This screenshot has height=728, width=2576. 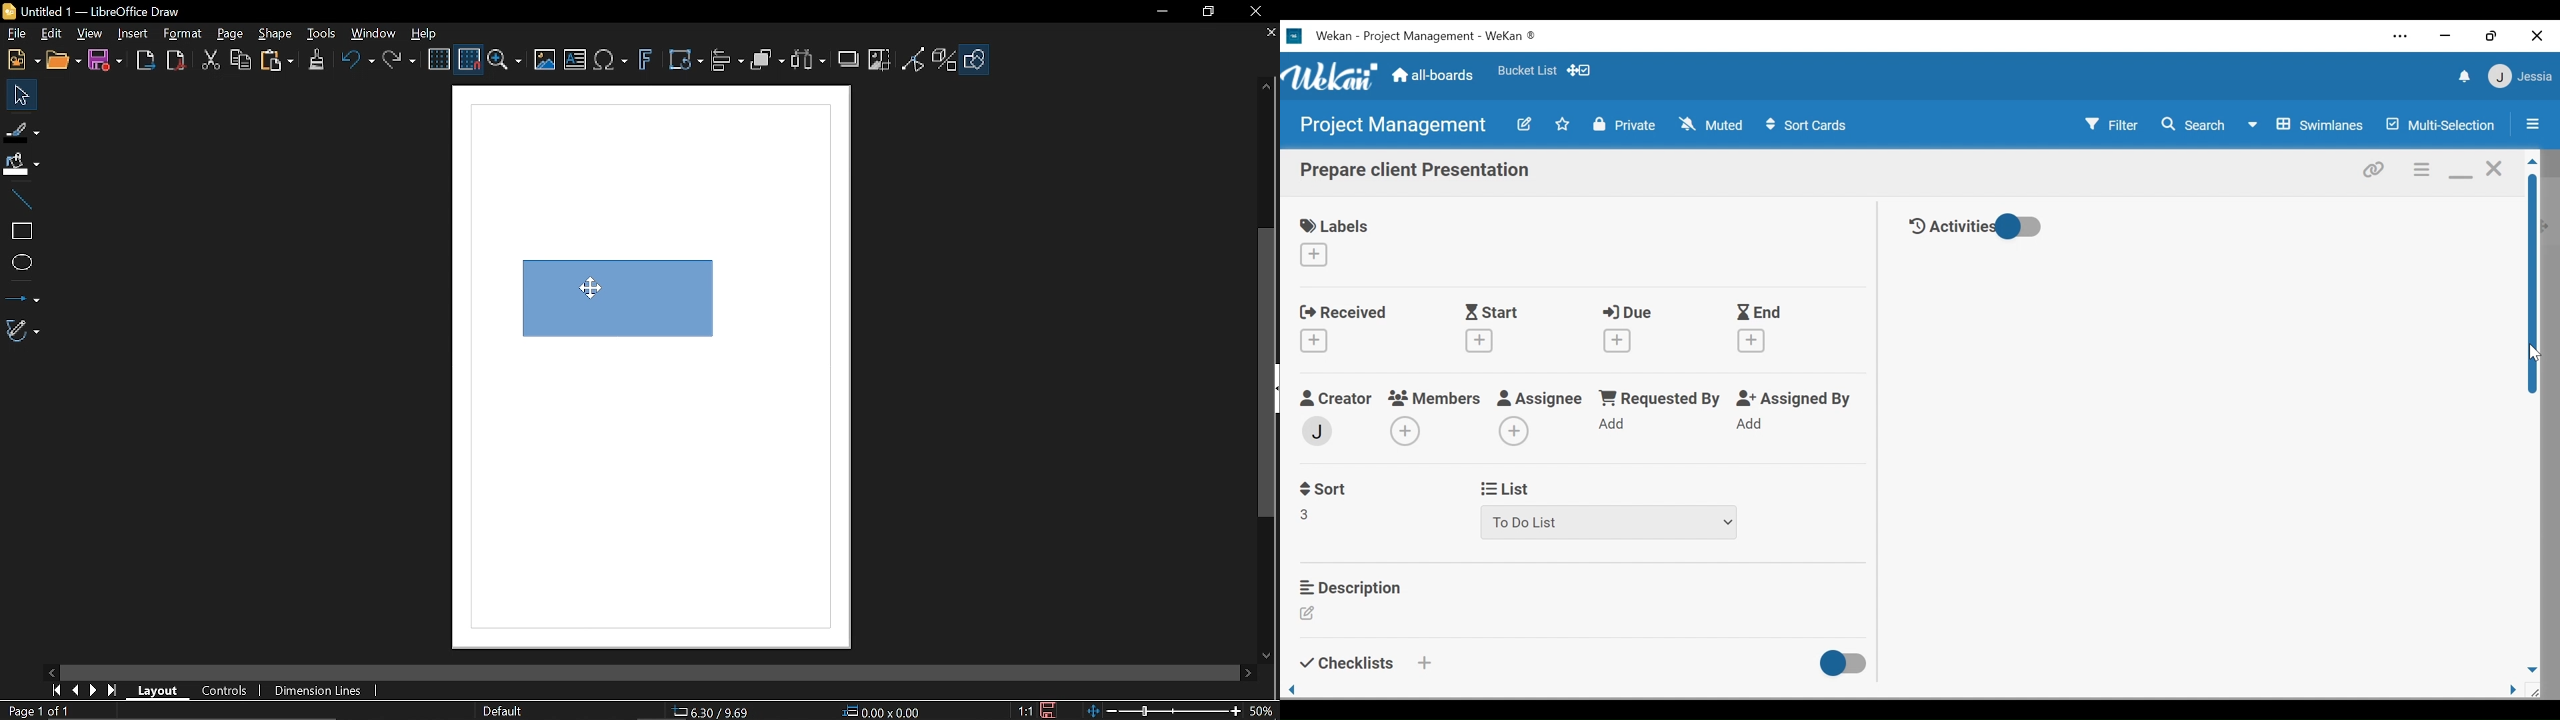 What do you see at coordinates (1791, 399) in the screenshot?
I see `Assigned By` at bounding box center [1791, 399].